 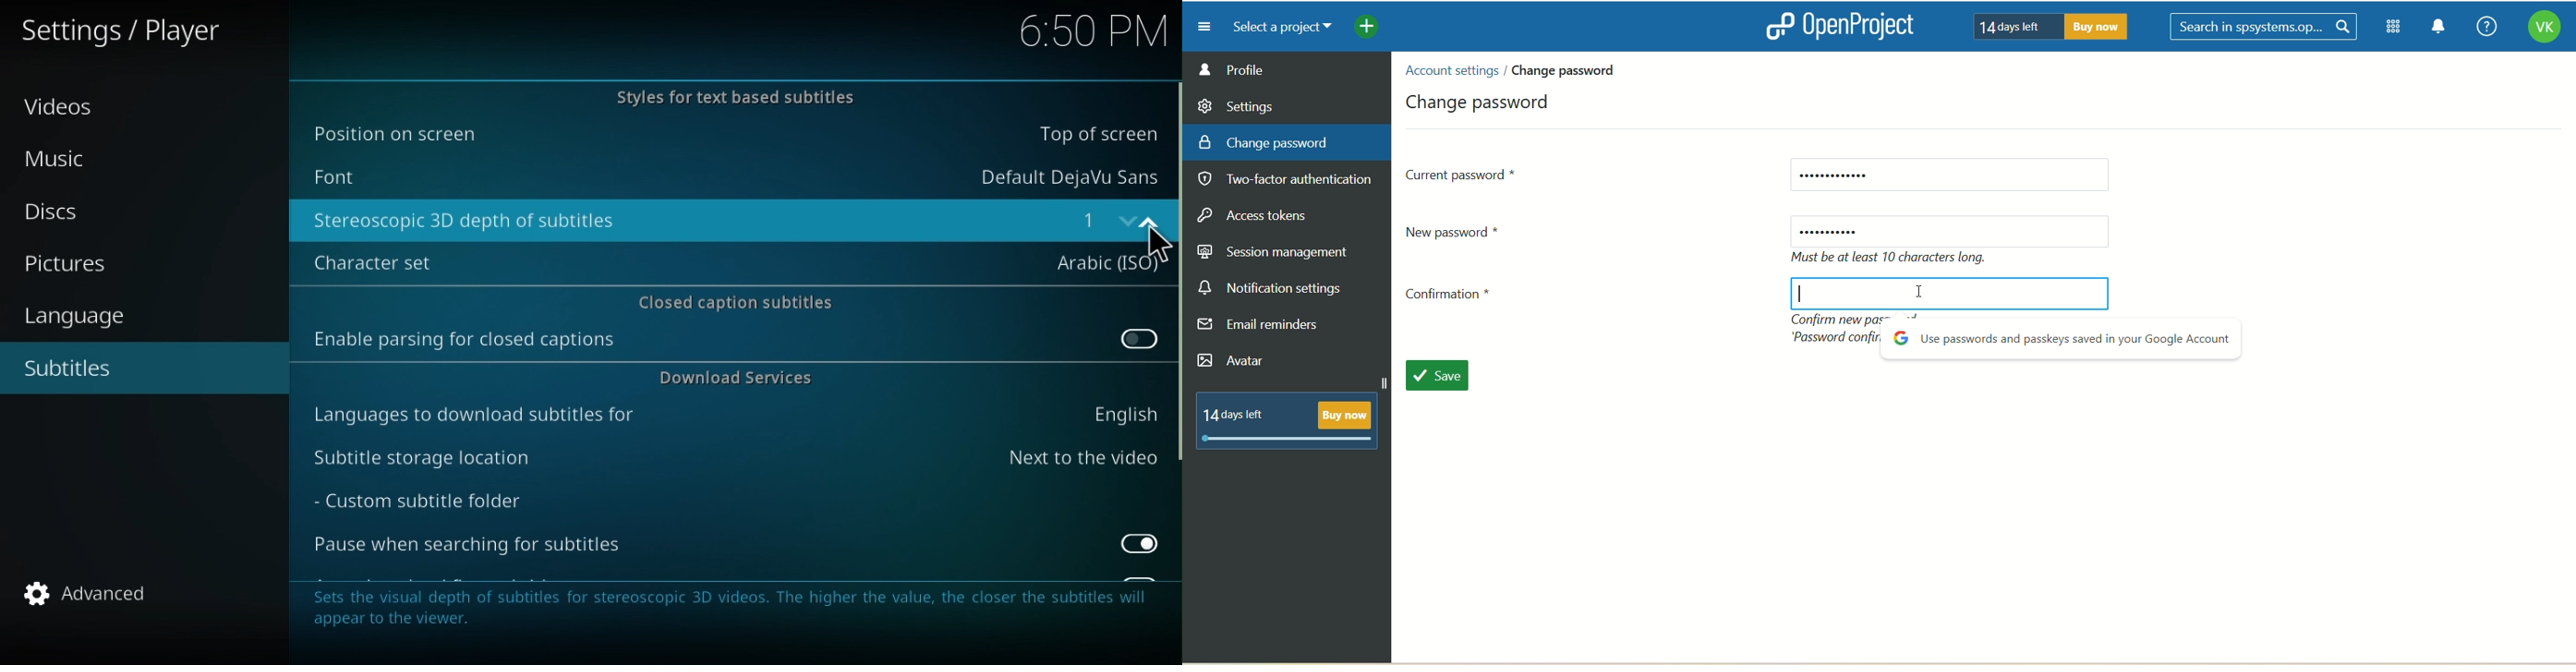 What do you see at coordinates (1894, 258) in the screenshot?
I see `text` at bounding box center [1894, 258].